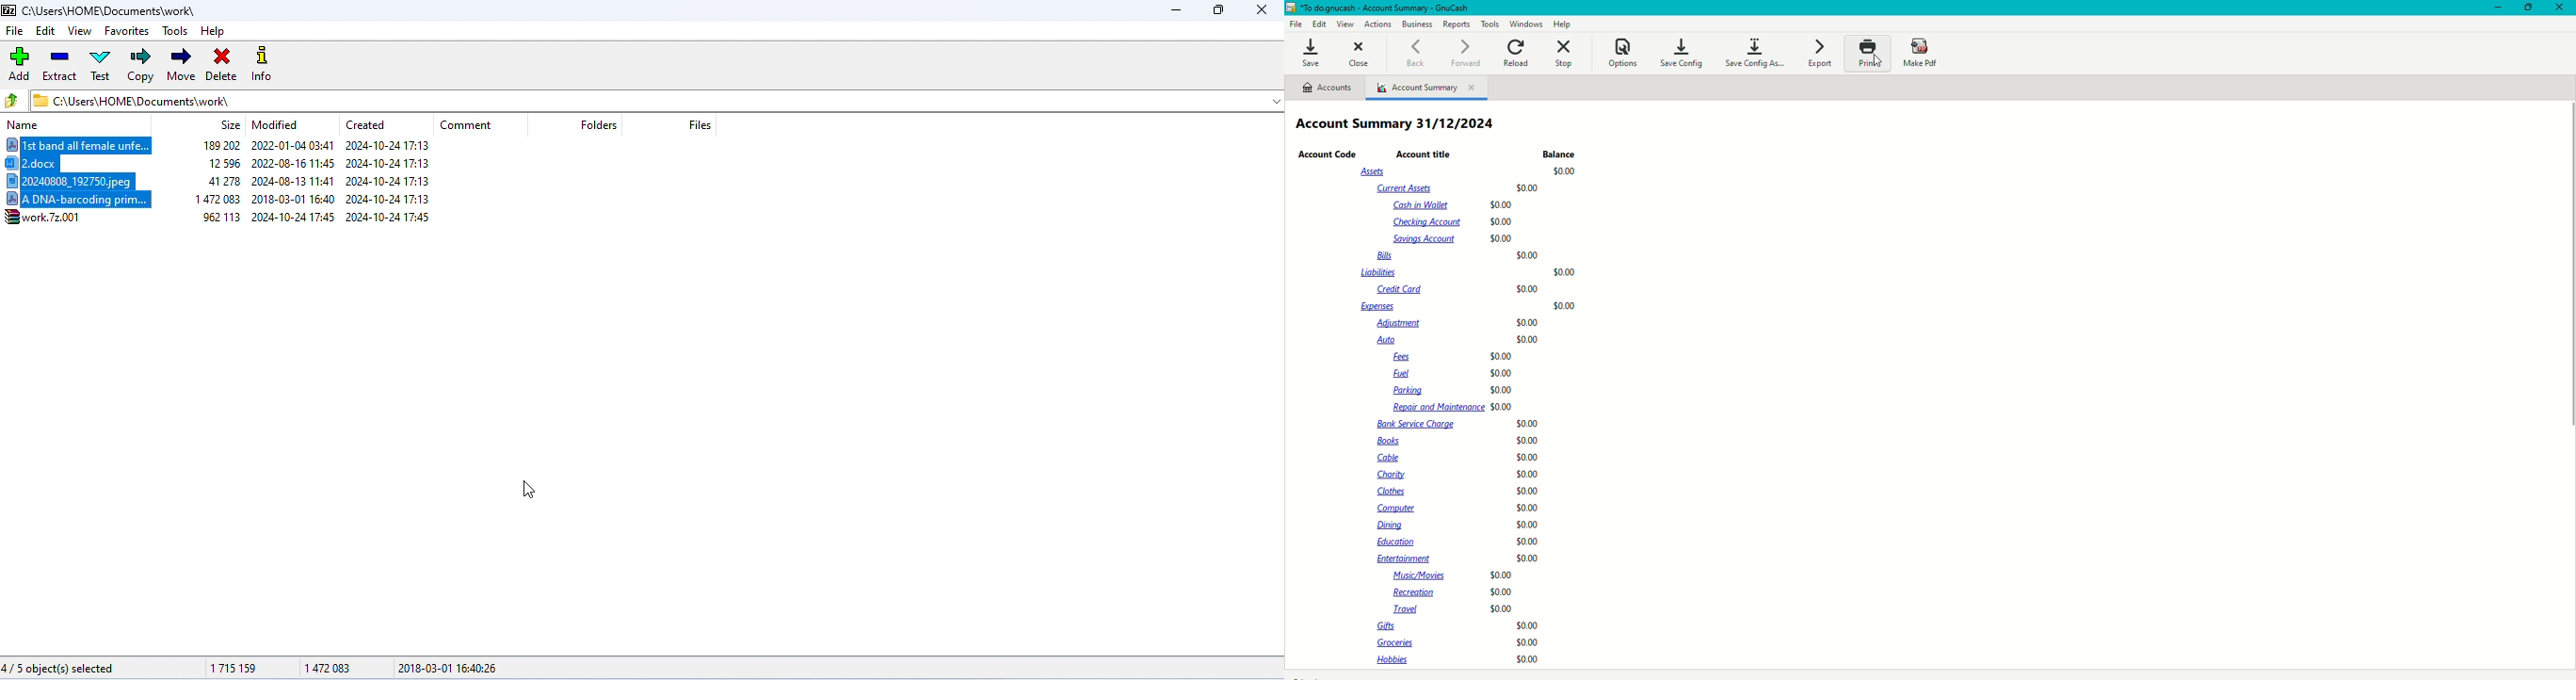 This screenshot has height=700, width=2576. What do you see at coordinates (58, 669) in the screenshot?
I see `4/5 object(s) selected` at bounding box center [58, 669].